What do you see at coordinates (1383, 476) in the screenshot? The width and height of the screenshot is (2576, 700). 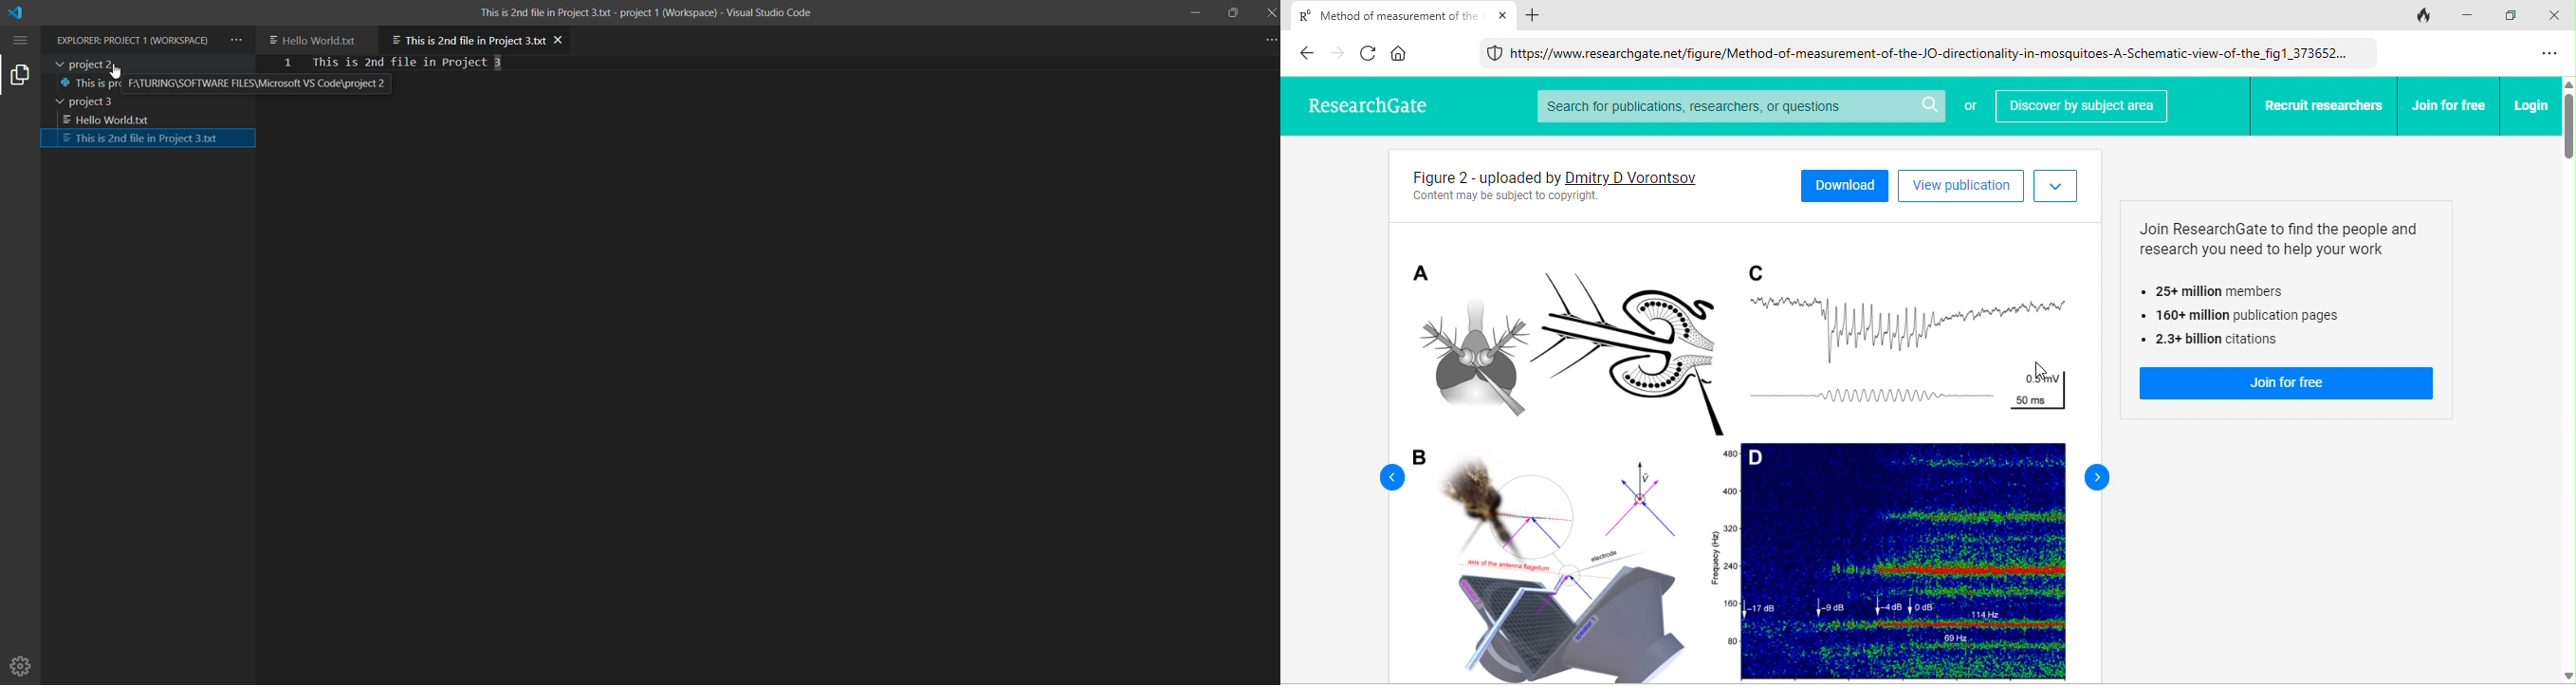 I see `back` at bounding box center [1383, 476].